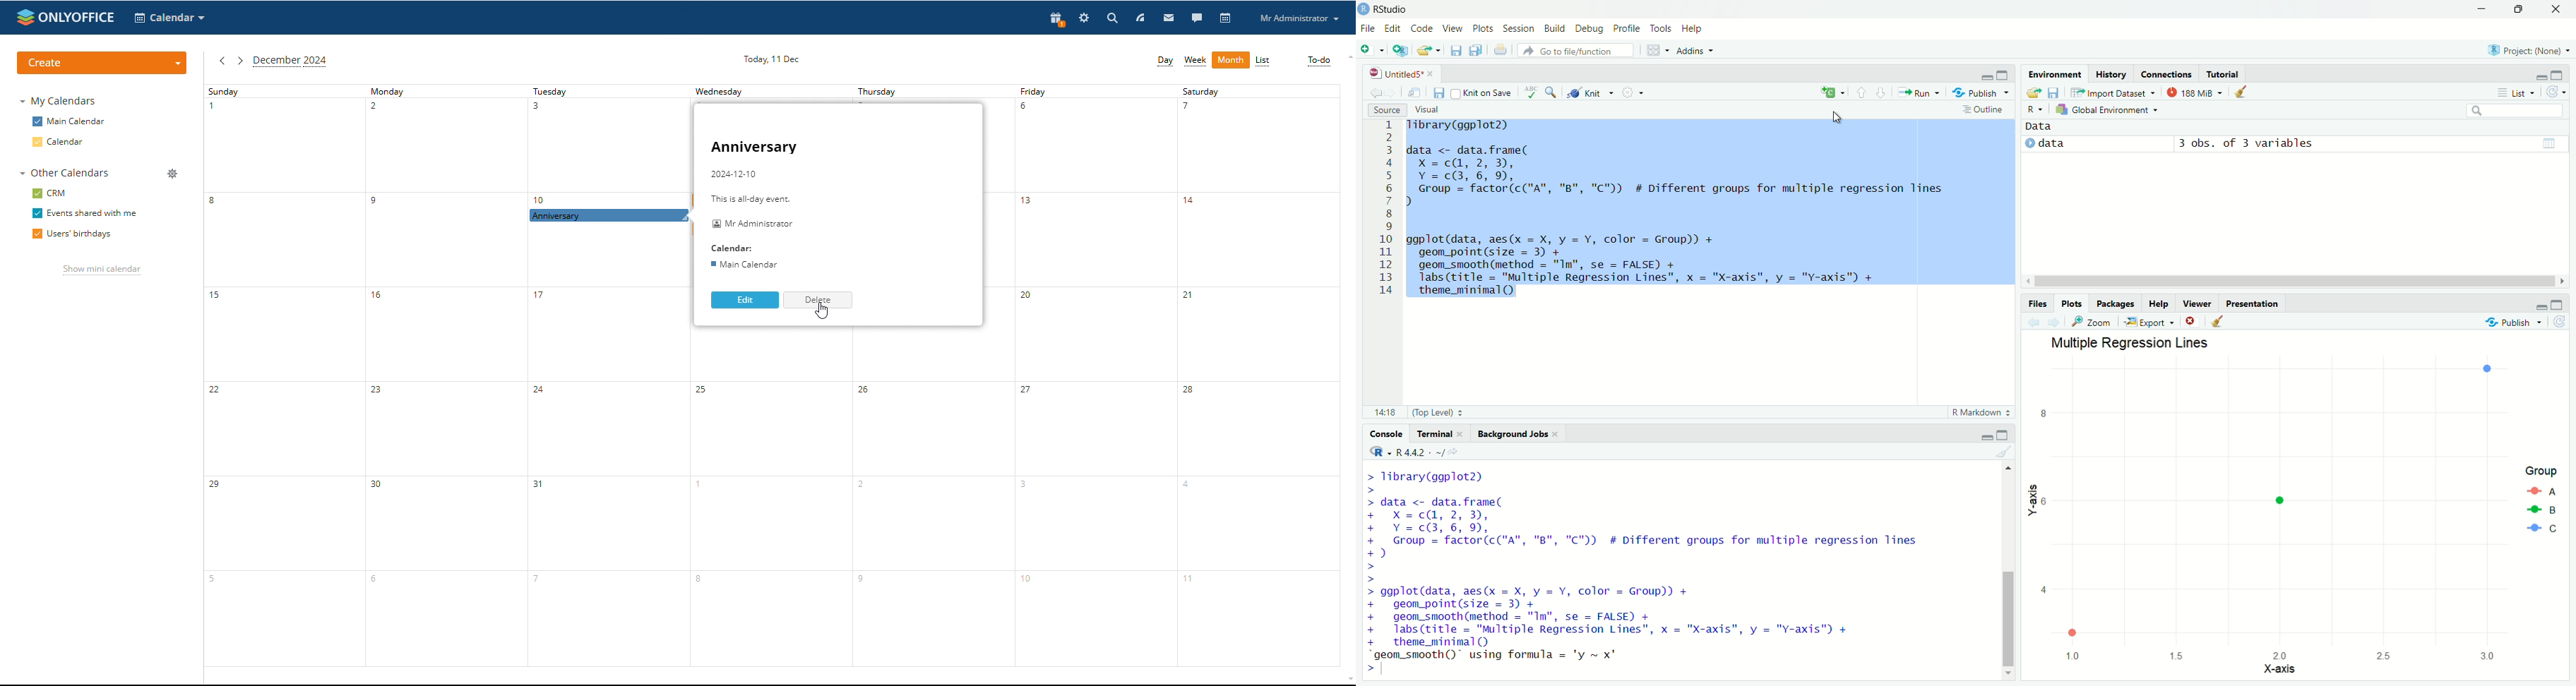 The height and width of the screenshot is (700, 2576). What do you see at coordinates (1435, 108) in the screenshot?
I see `Visual` at bounding box center [1435, 108].